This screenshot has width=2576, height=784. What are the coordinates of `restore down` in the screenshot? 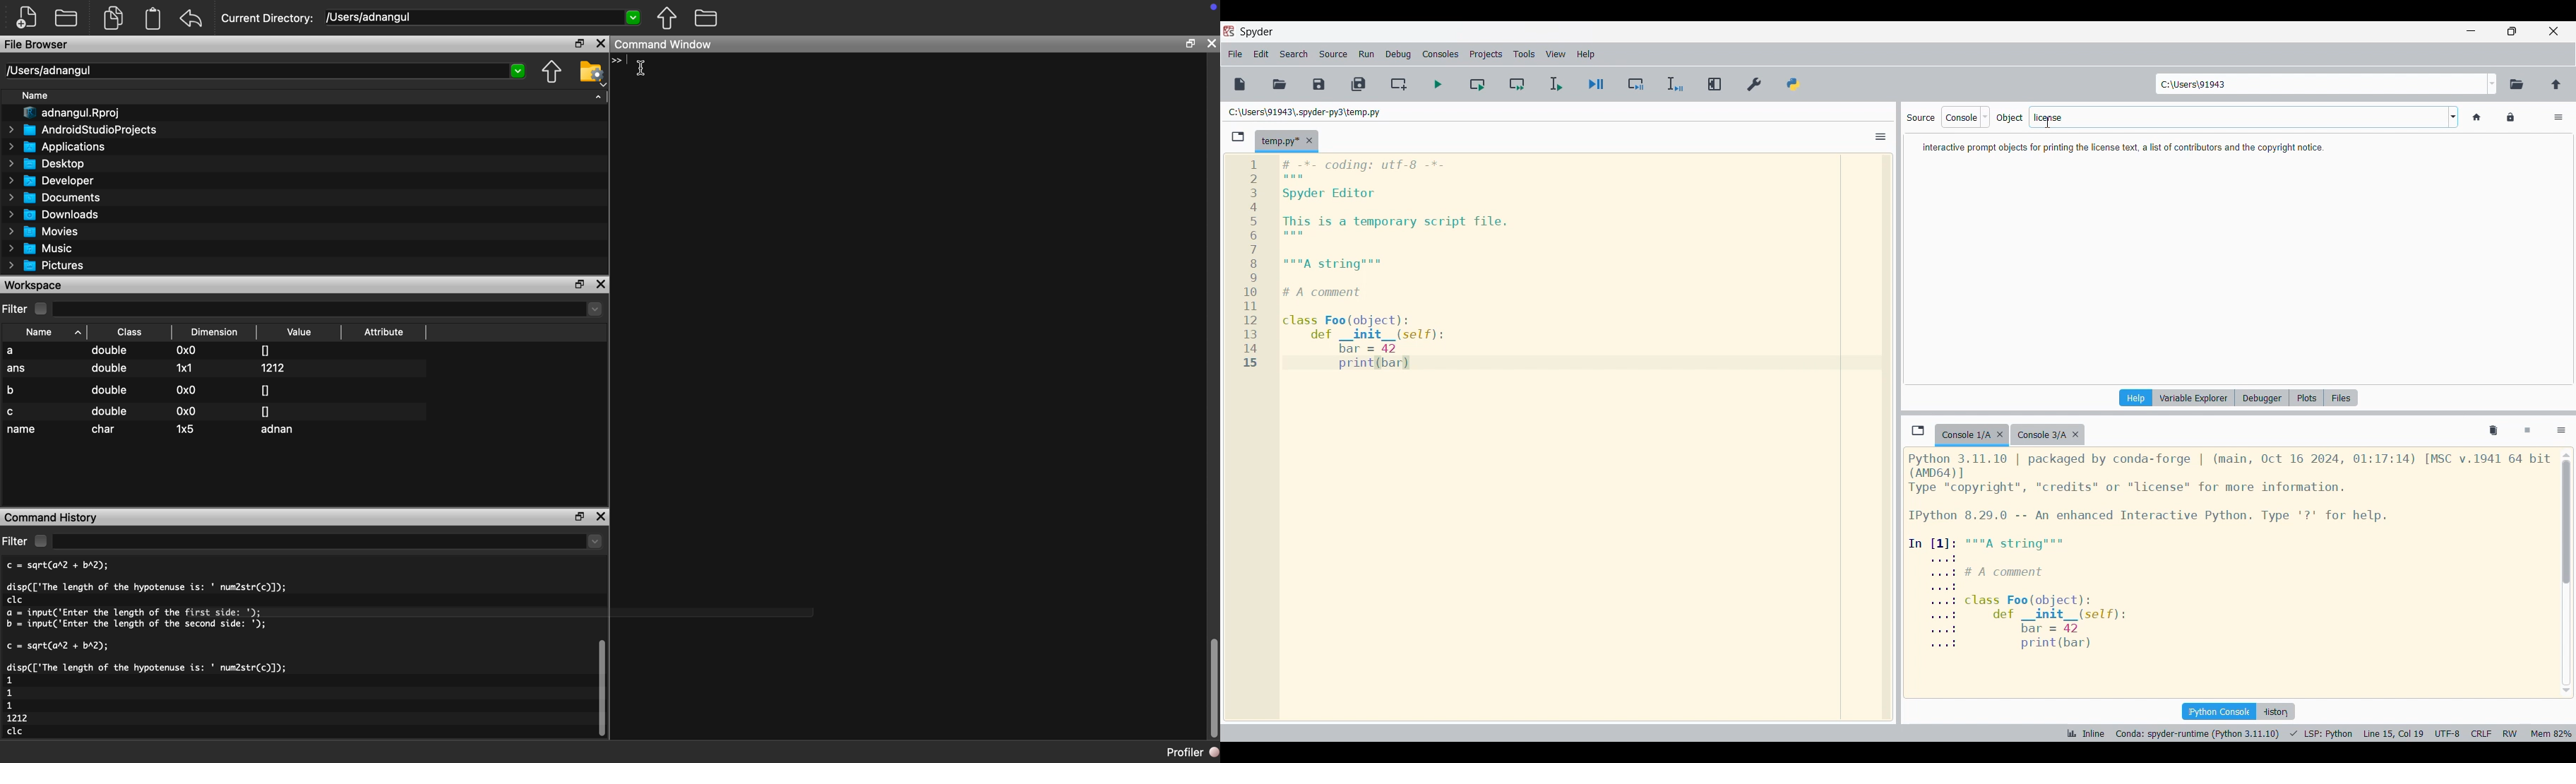 It's located at (576, 516).